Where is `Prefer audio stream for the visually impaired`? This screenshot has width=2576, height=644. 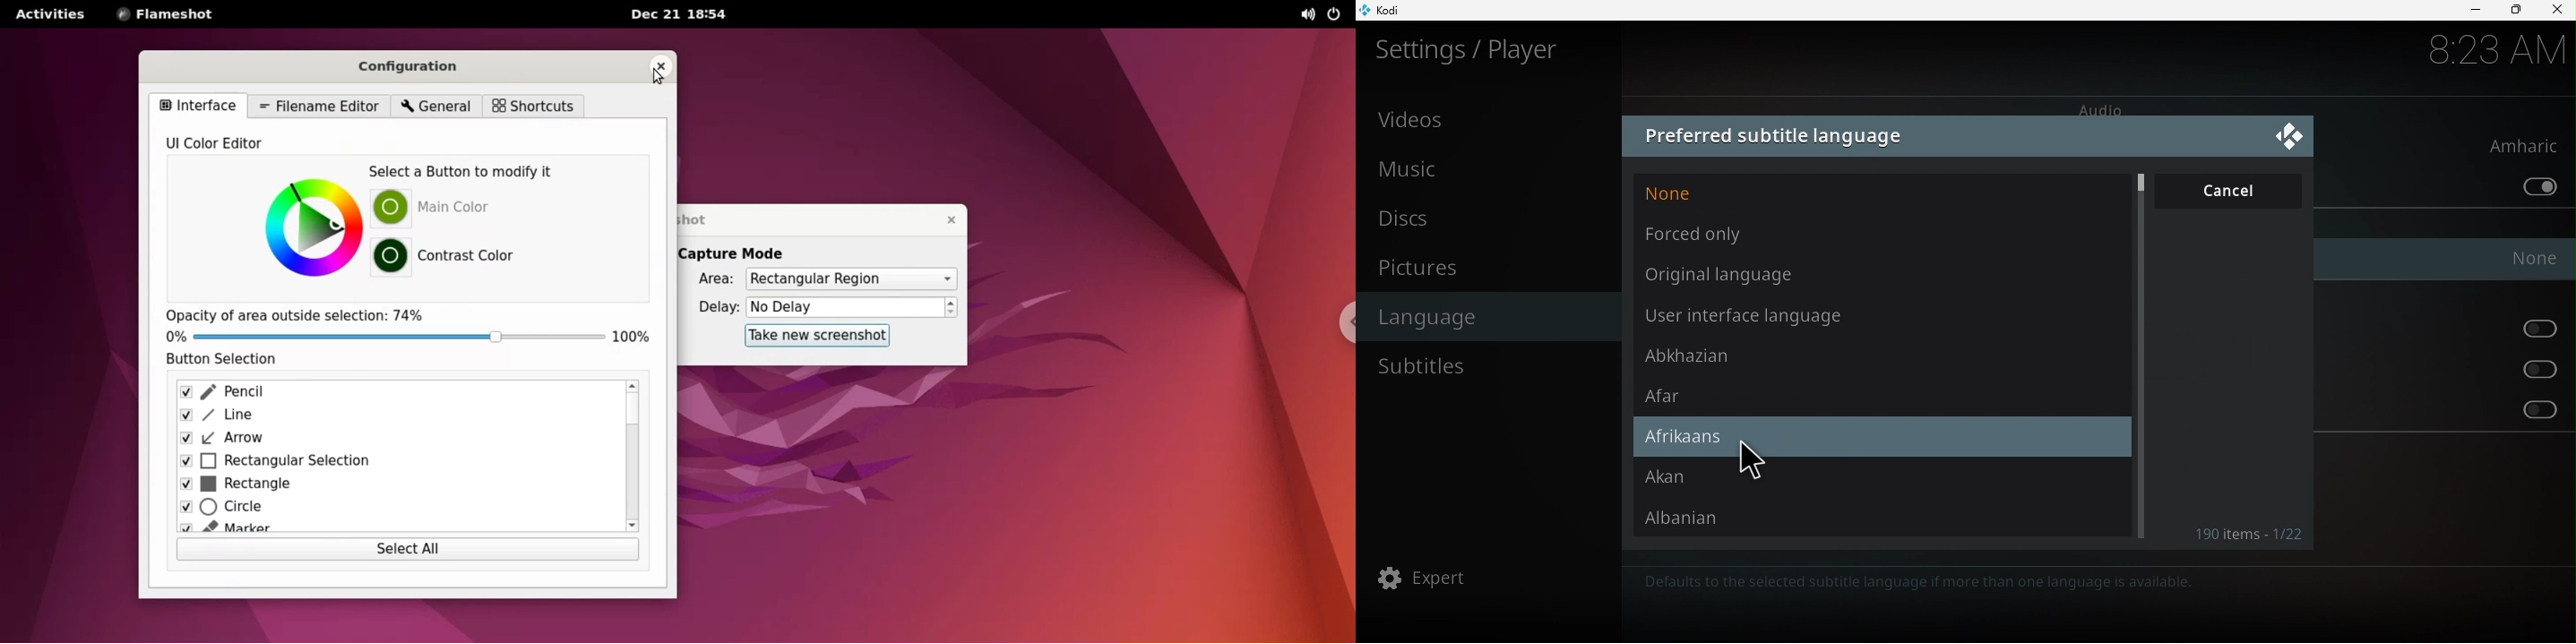 Prefer audio stream for the visually impaired is located at coordinates (2531, 330).